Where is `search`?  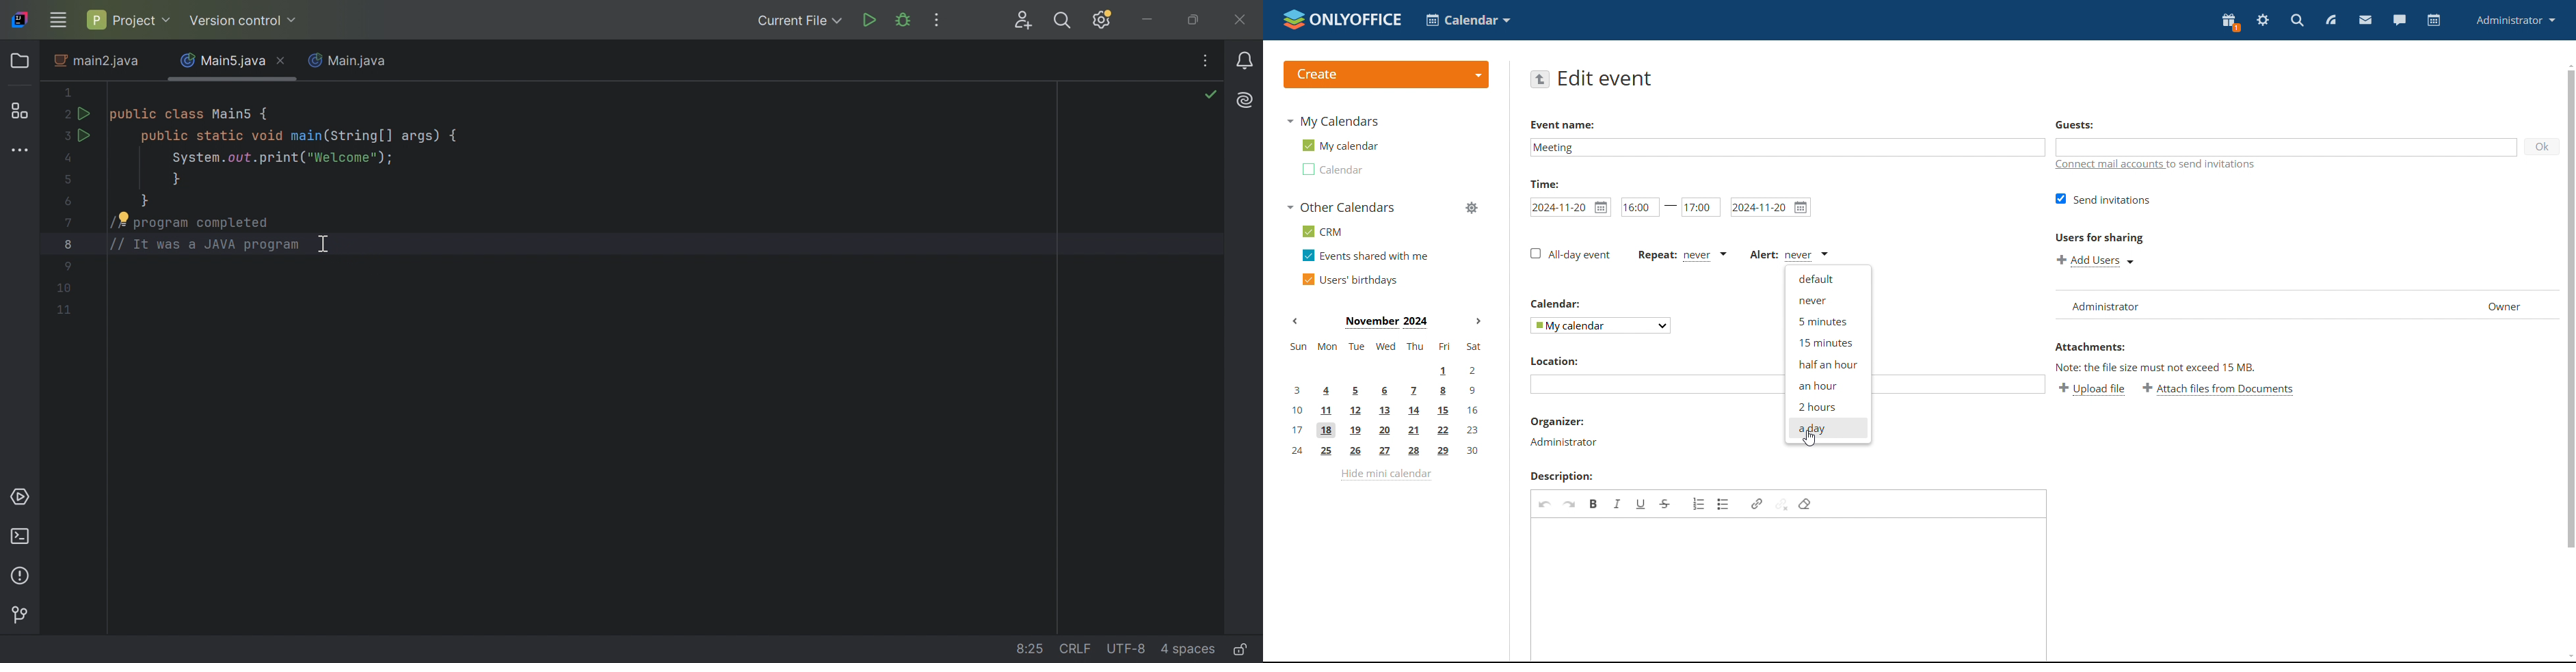
search is located at coordinates (2296, 21).